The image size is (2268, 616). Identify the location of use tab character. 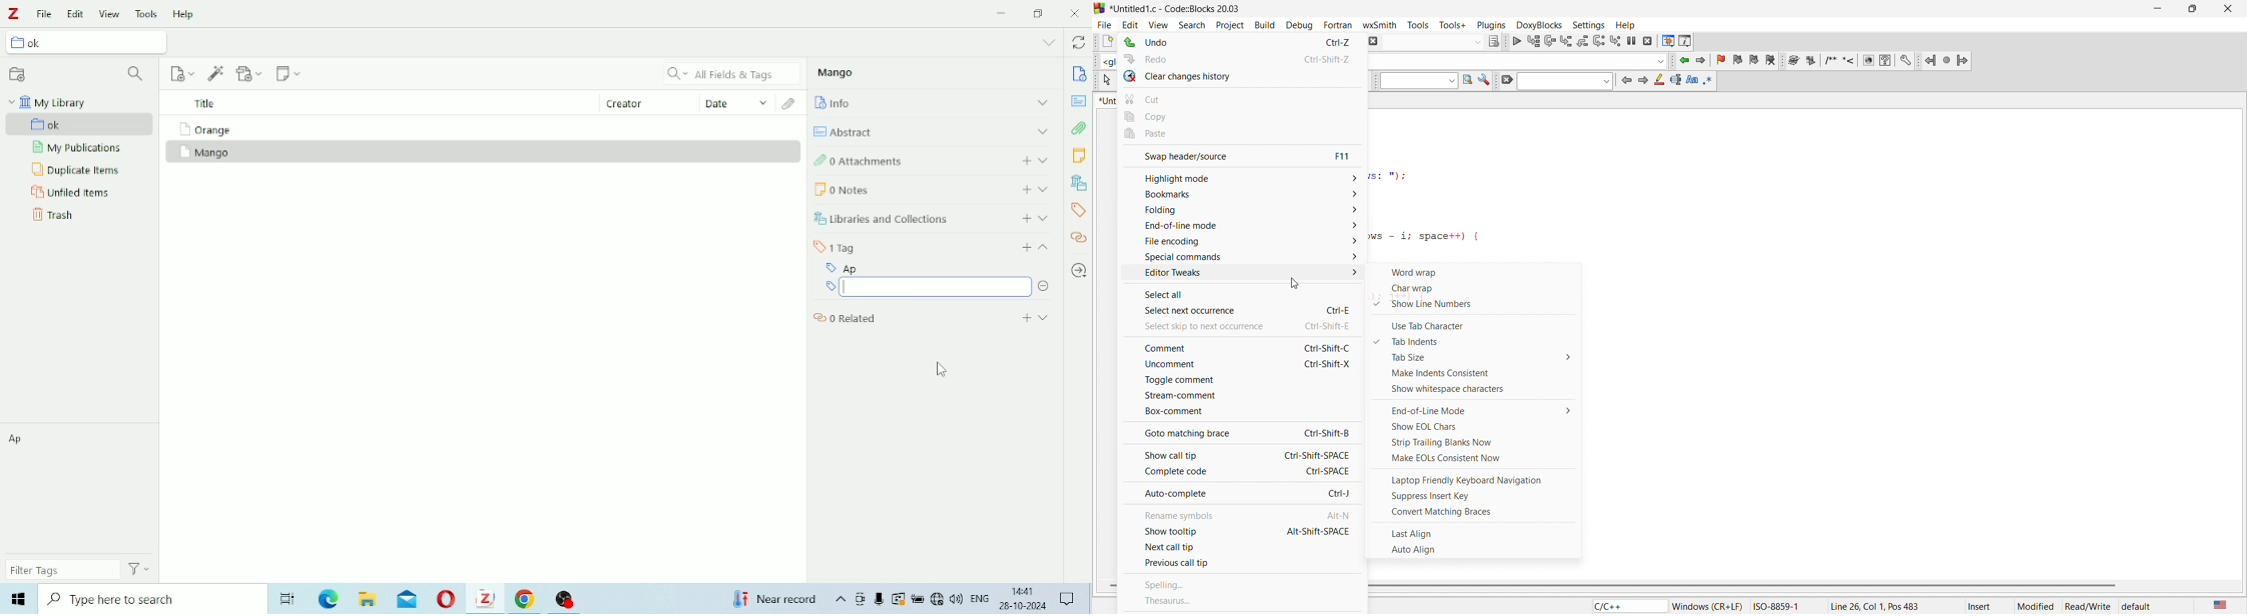
(1480, 324).